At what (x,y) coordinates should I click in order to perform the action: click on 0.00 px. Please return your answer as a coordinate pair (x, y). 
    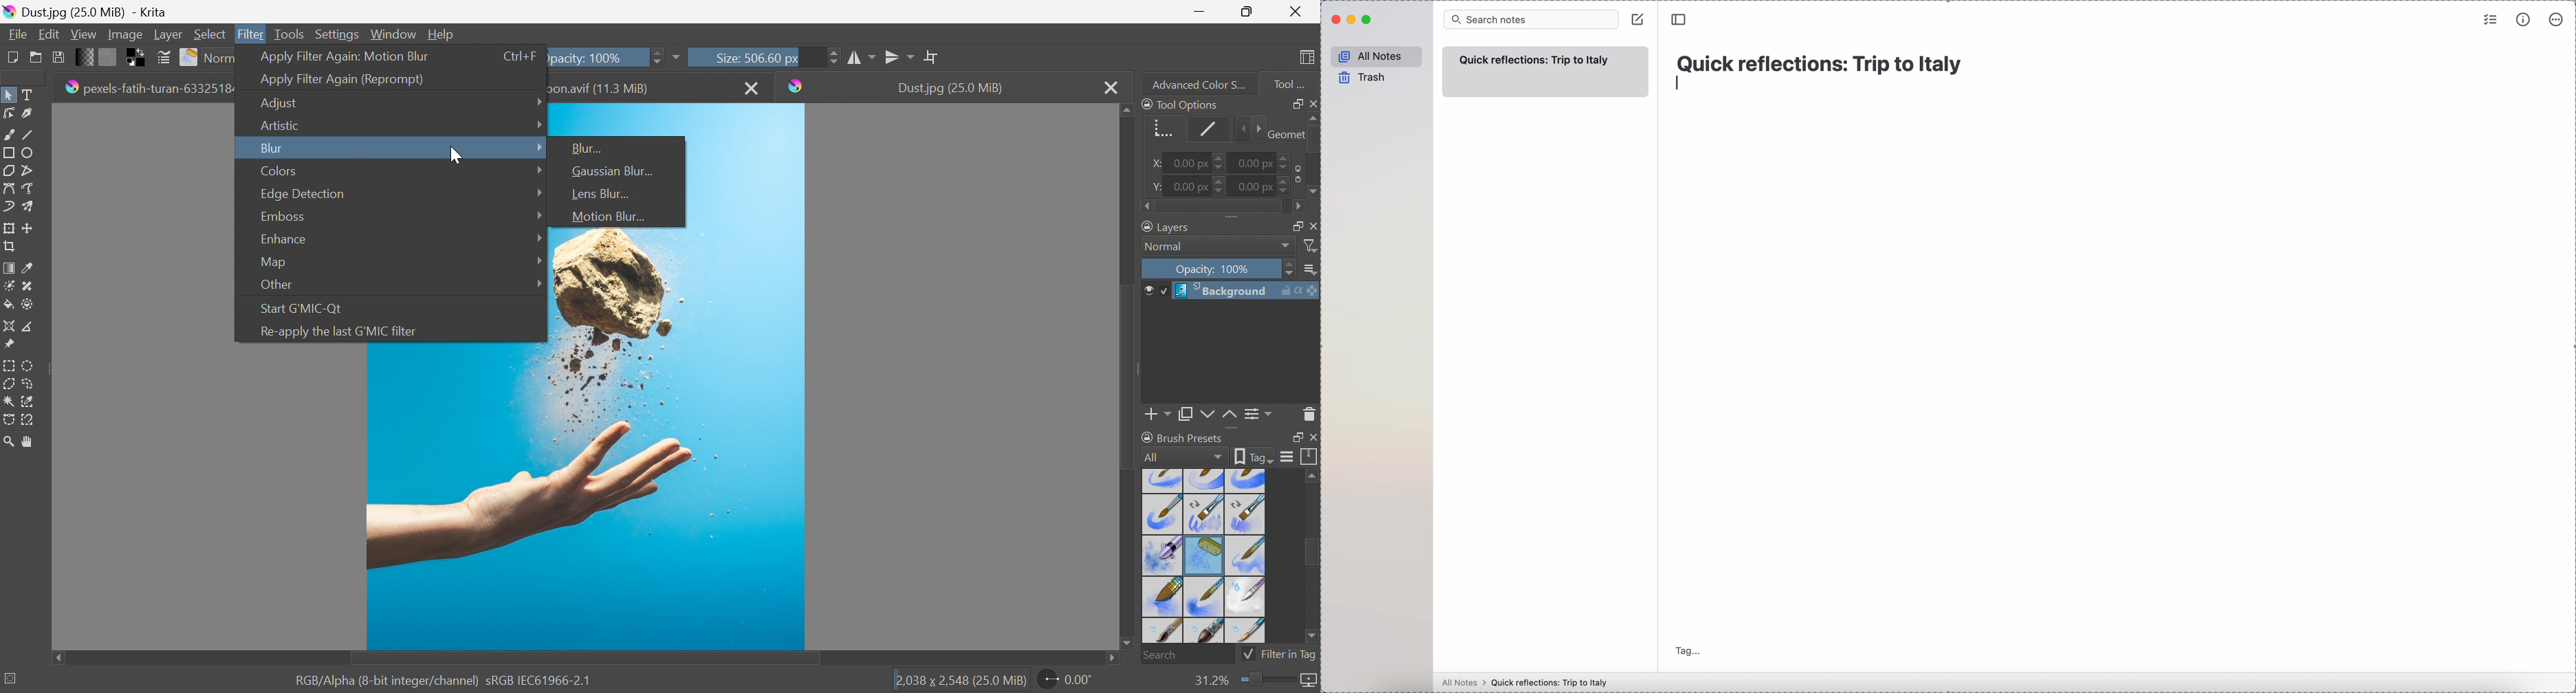
    Looking at the image, I should click on (1191, 187).